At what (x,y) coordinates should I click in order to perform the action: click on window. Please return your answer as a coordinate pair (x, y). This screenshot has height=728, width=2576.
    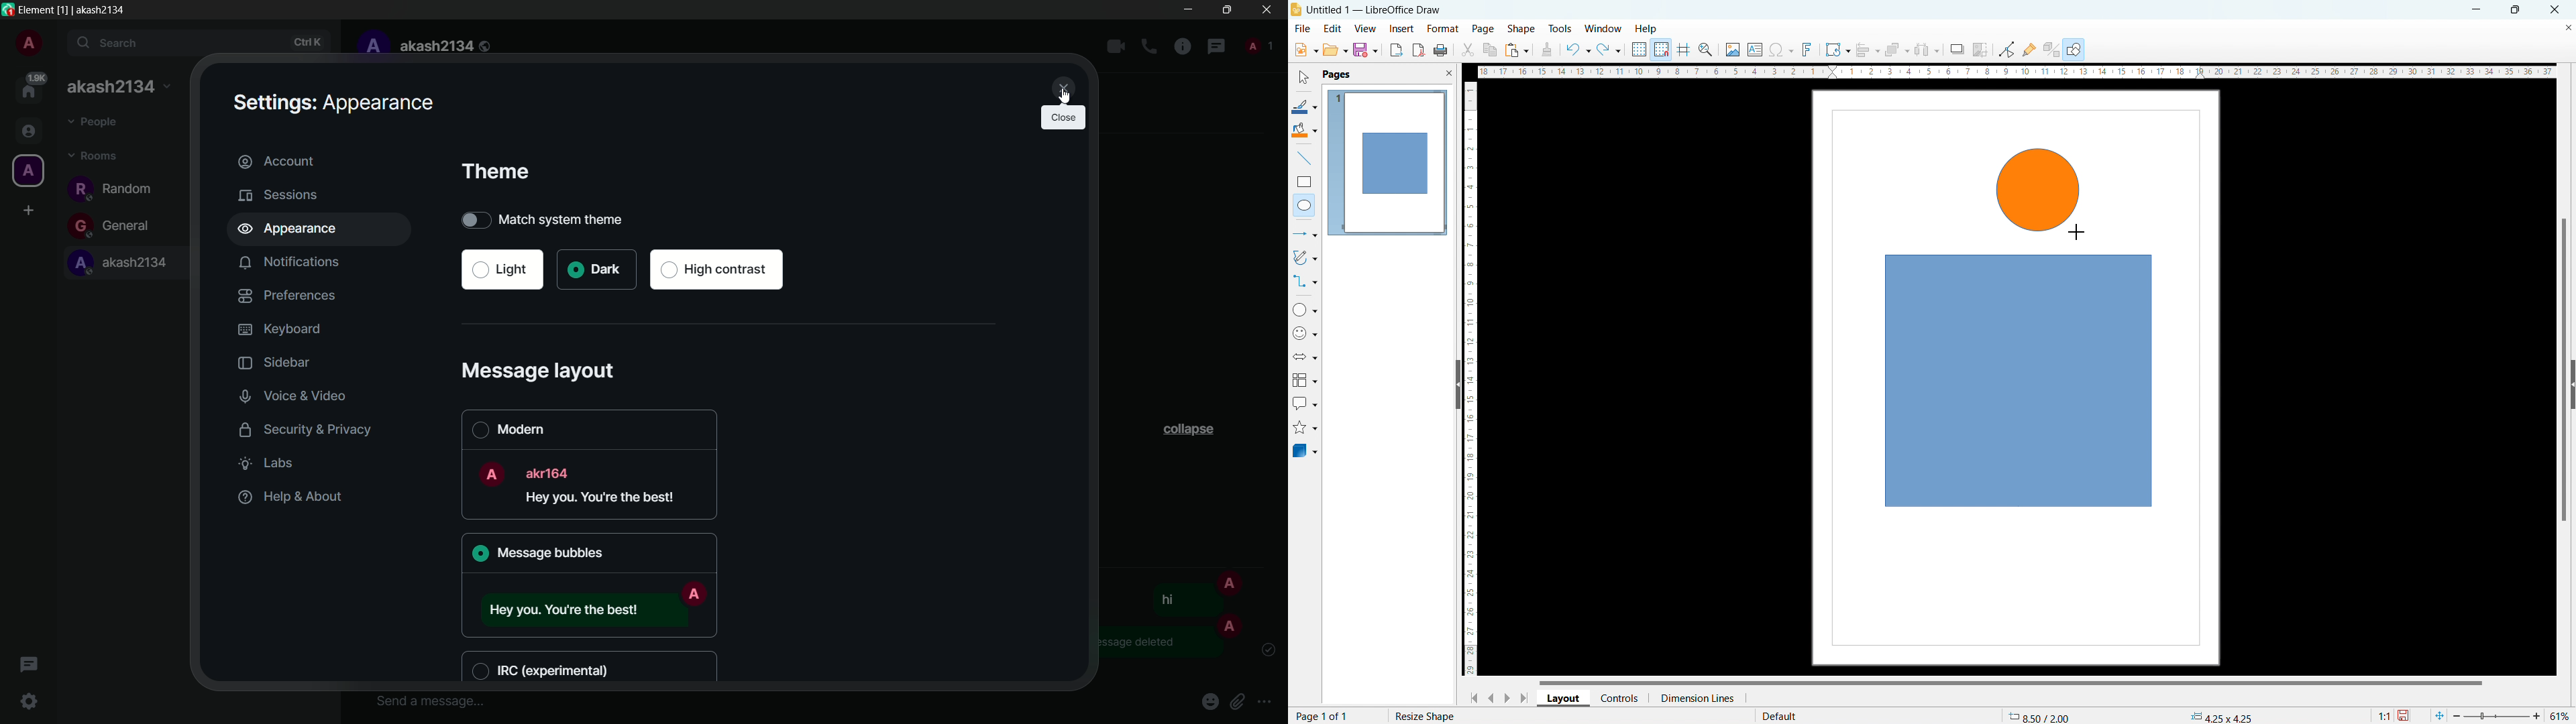
    Looking at the image, I should click on (1604, 29).